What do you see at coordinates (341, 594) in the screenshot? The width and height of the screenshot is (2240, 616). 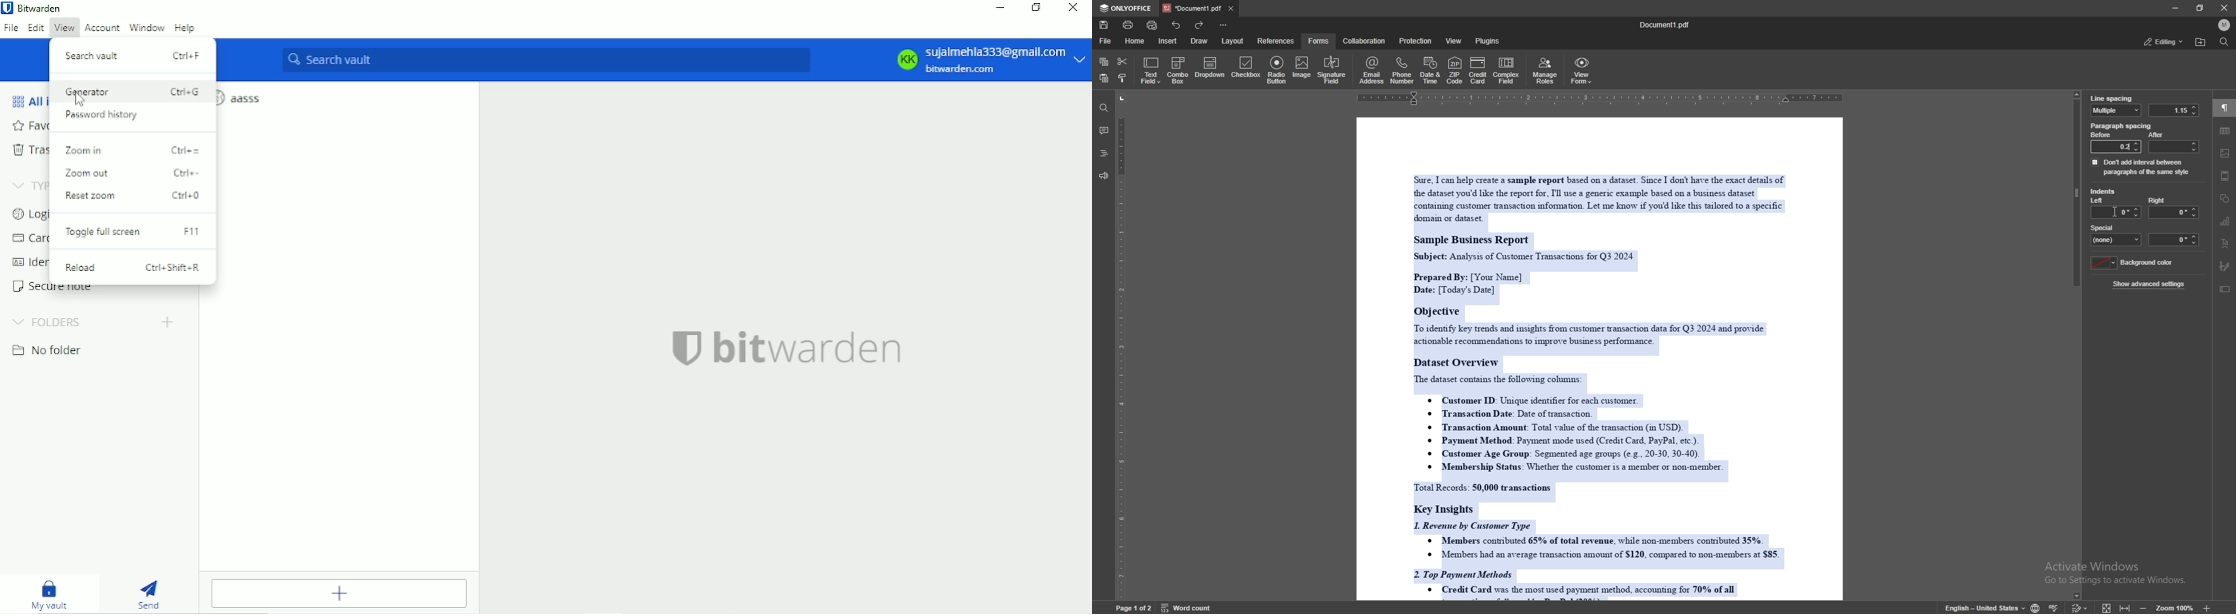 I see `Add item` at bounding box center [341, 594].